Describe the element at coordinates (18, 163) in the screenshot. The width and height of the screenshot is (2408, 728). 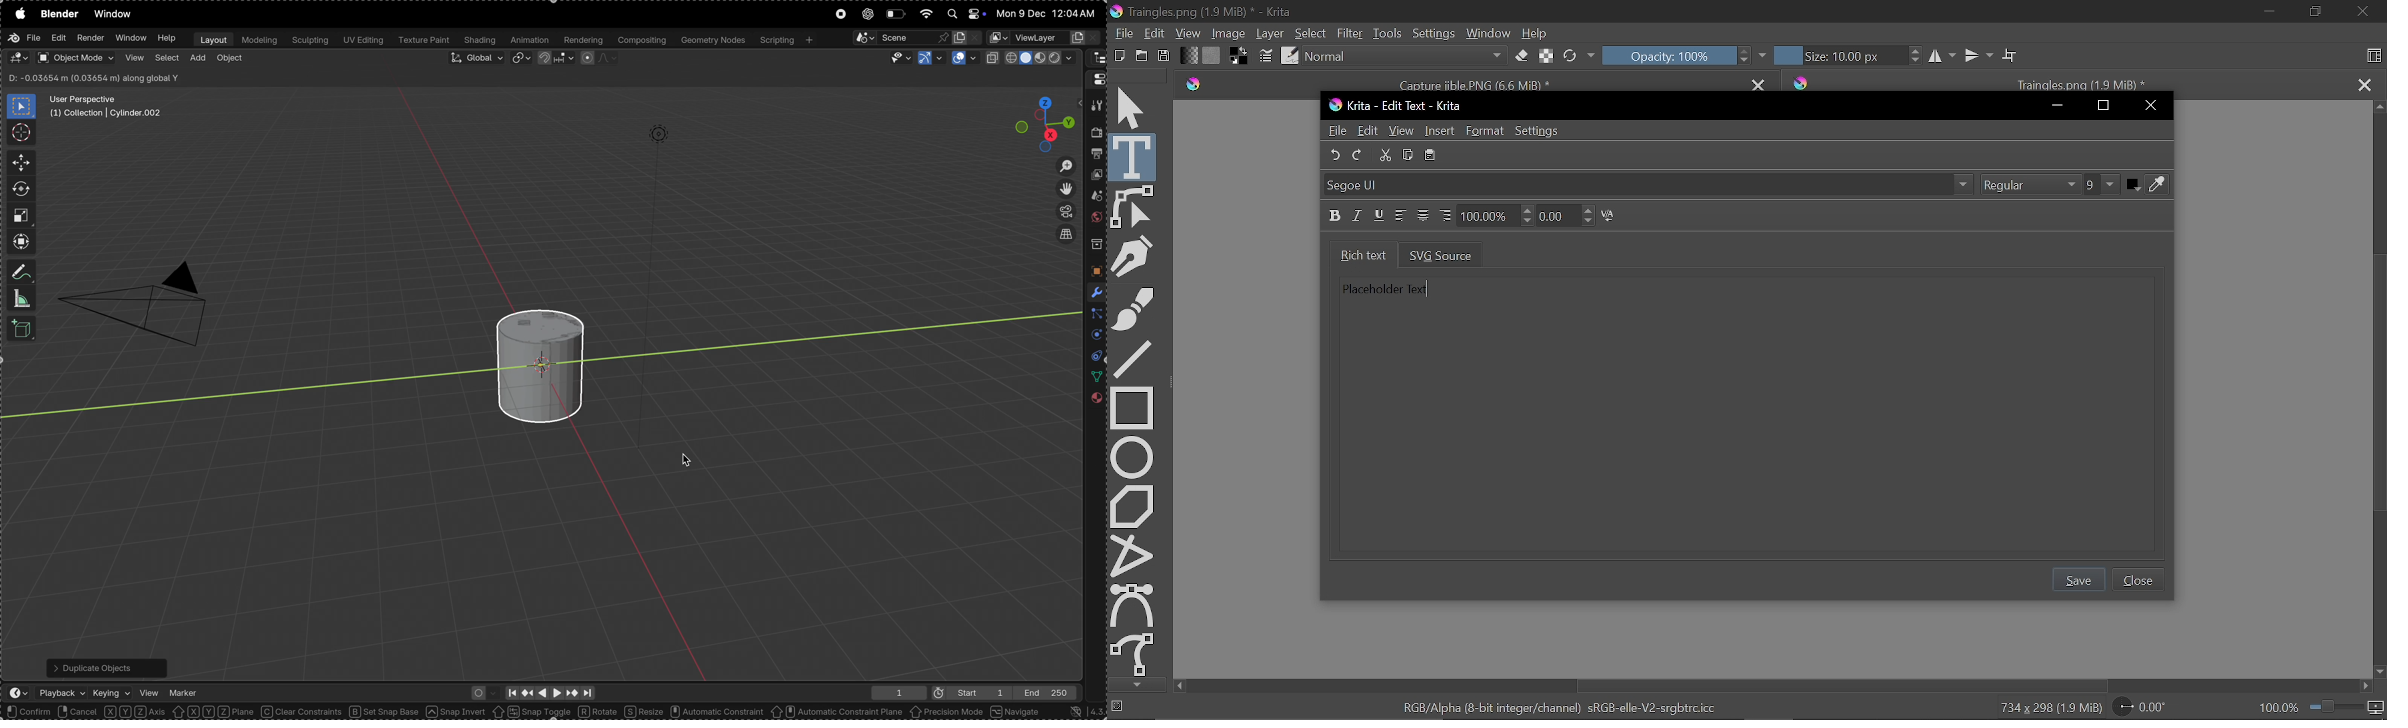
I see `move` at that location.